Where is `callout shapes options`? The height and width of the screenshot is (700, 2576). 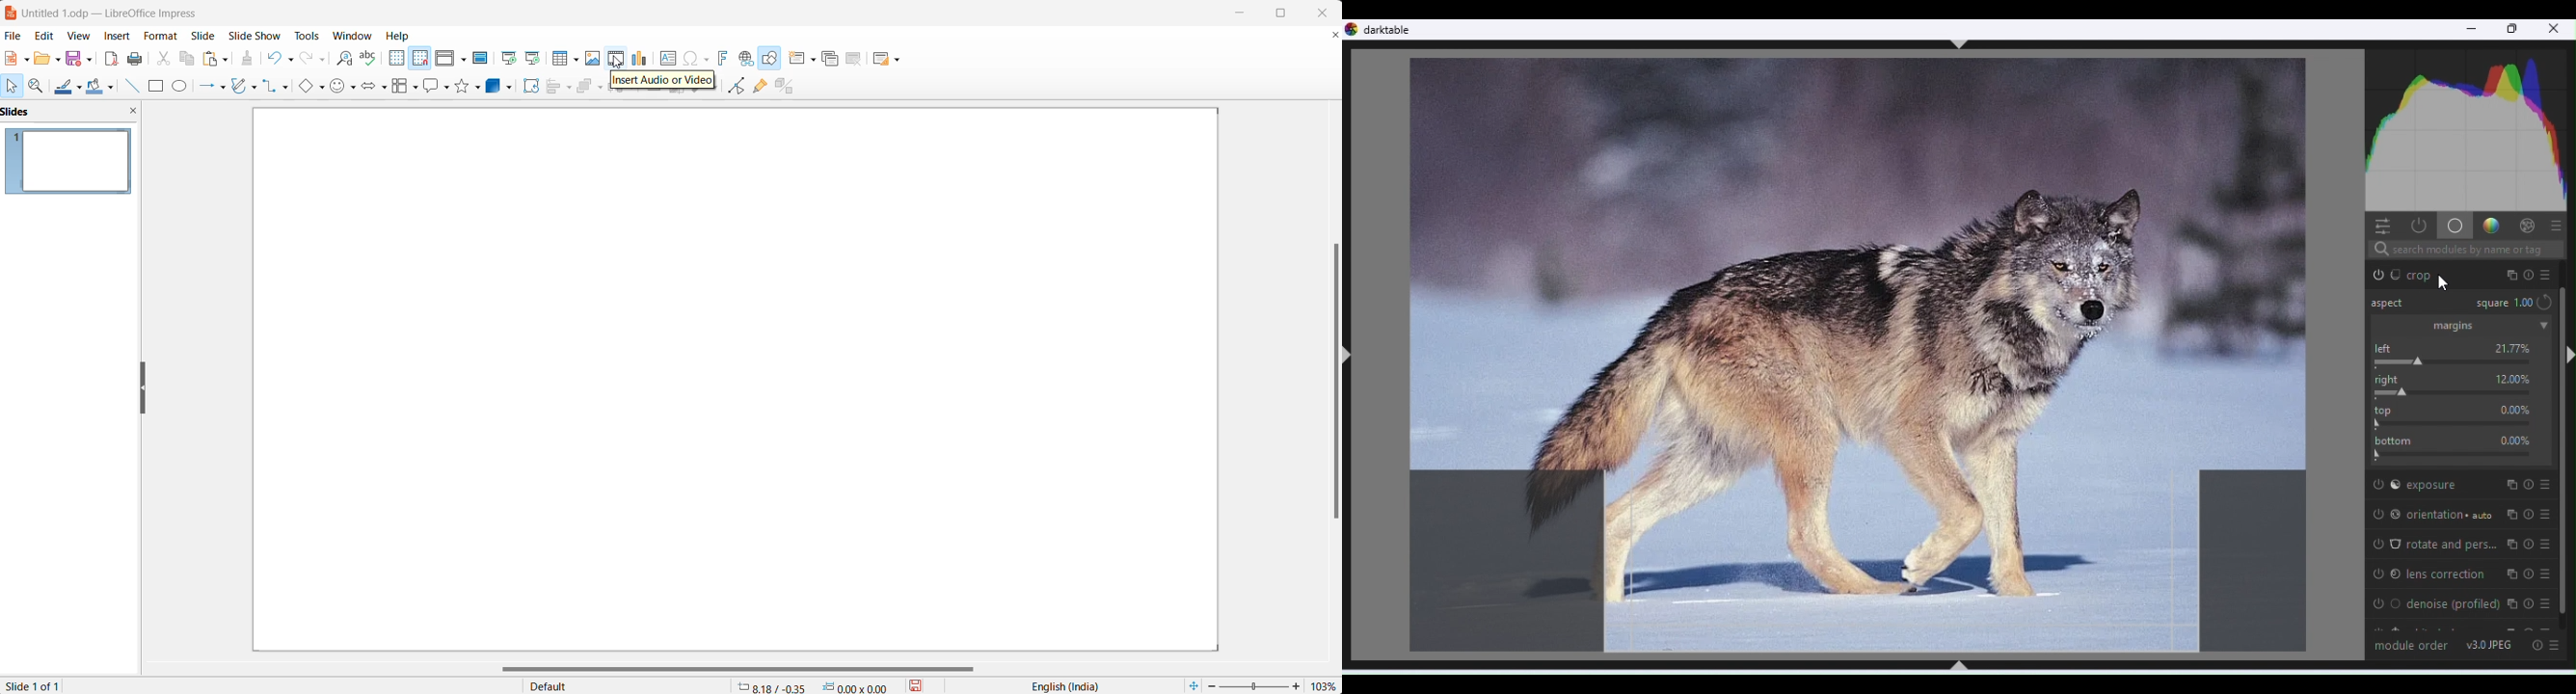 callout shapes options is located at coordinates (446, 86).